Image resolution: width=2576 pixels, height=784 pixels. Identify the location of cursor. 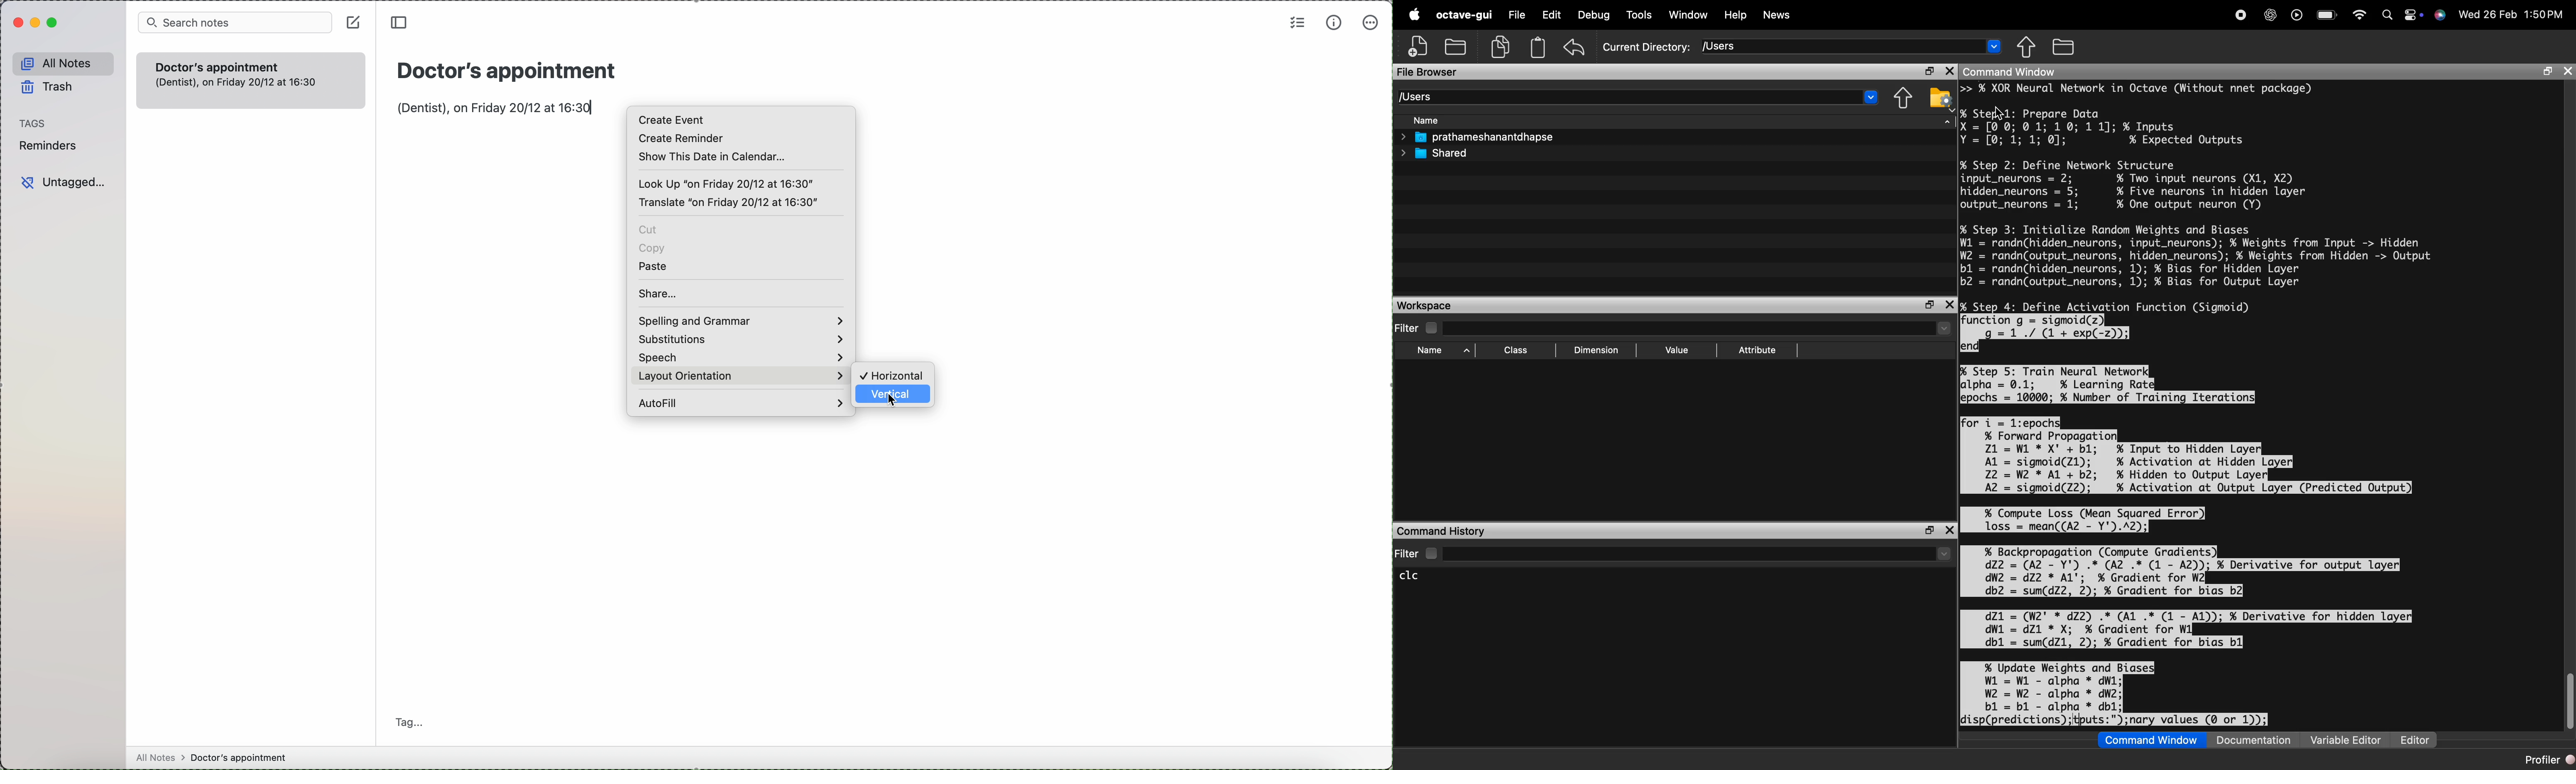
(894, 402).